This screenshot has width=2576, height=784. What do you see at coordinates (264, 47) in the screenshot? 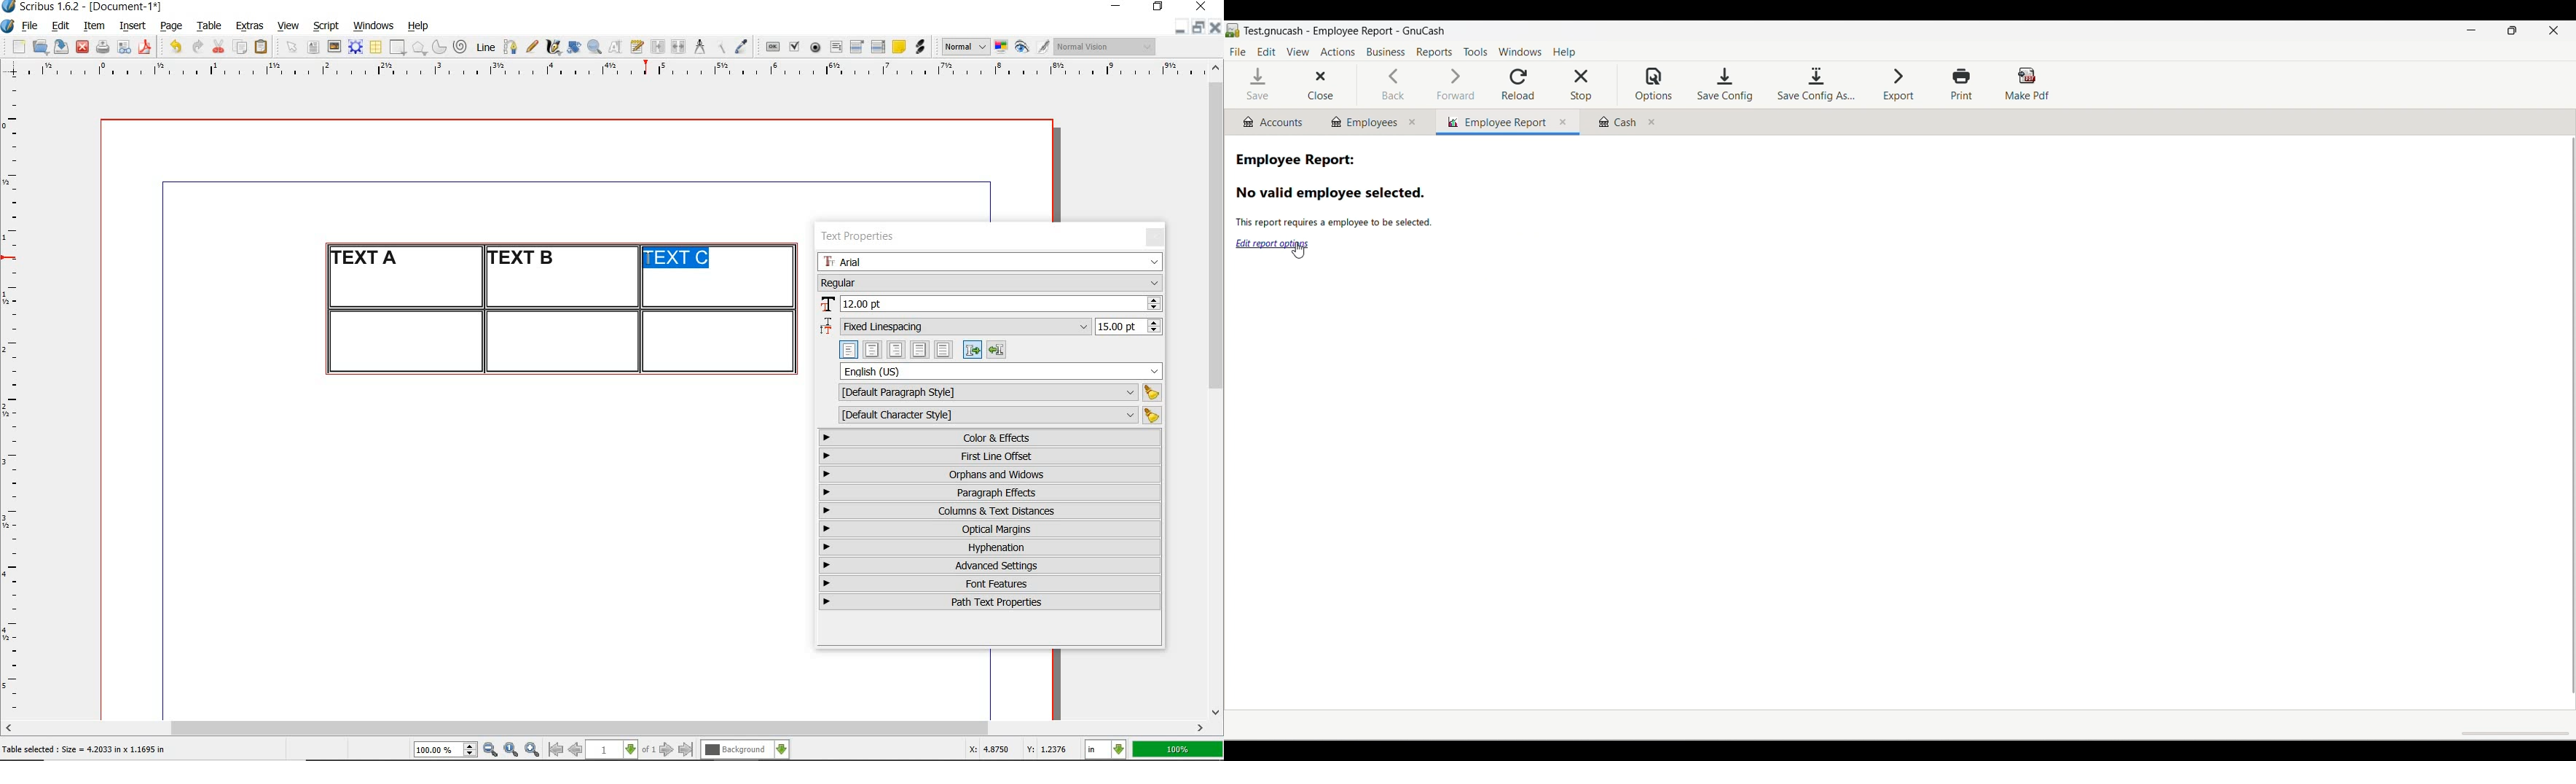
I see `paste` at bounding box center [264, 47].